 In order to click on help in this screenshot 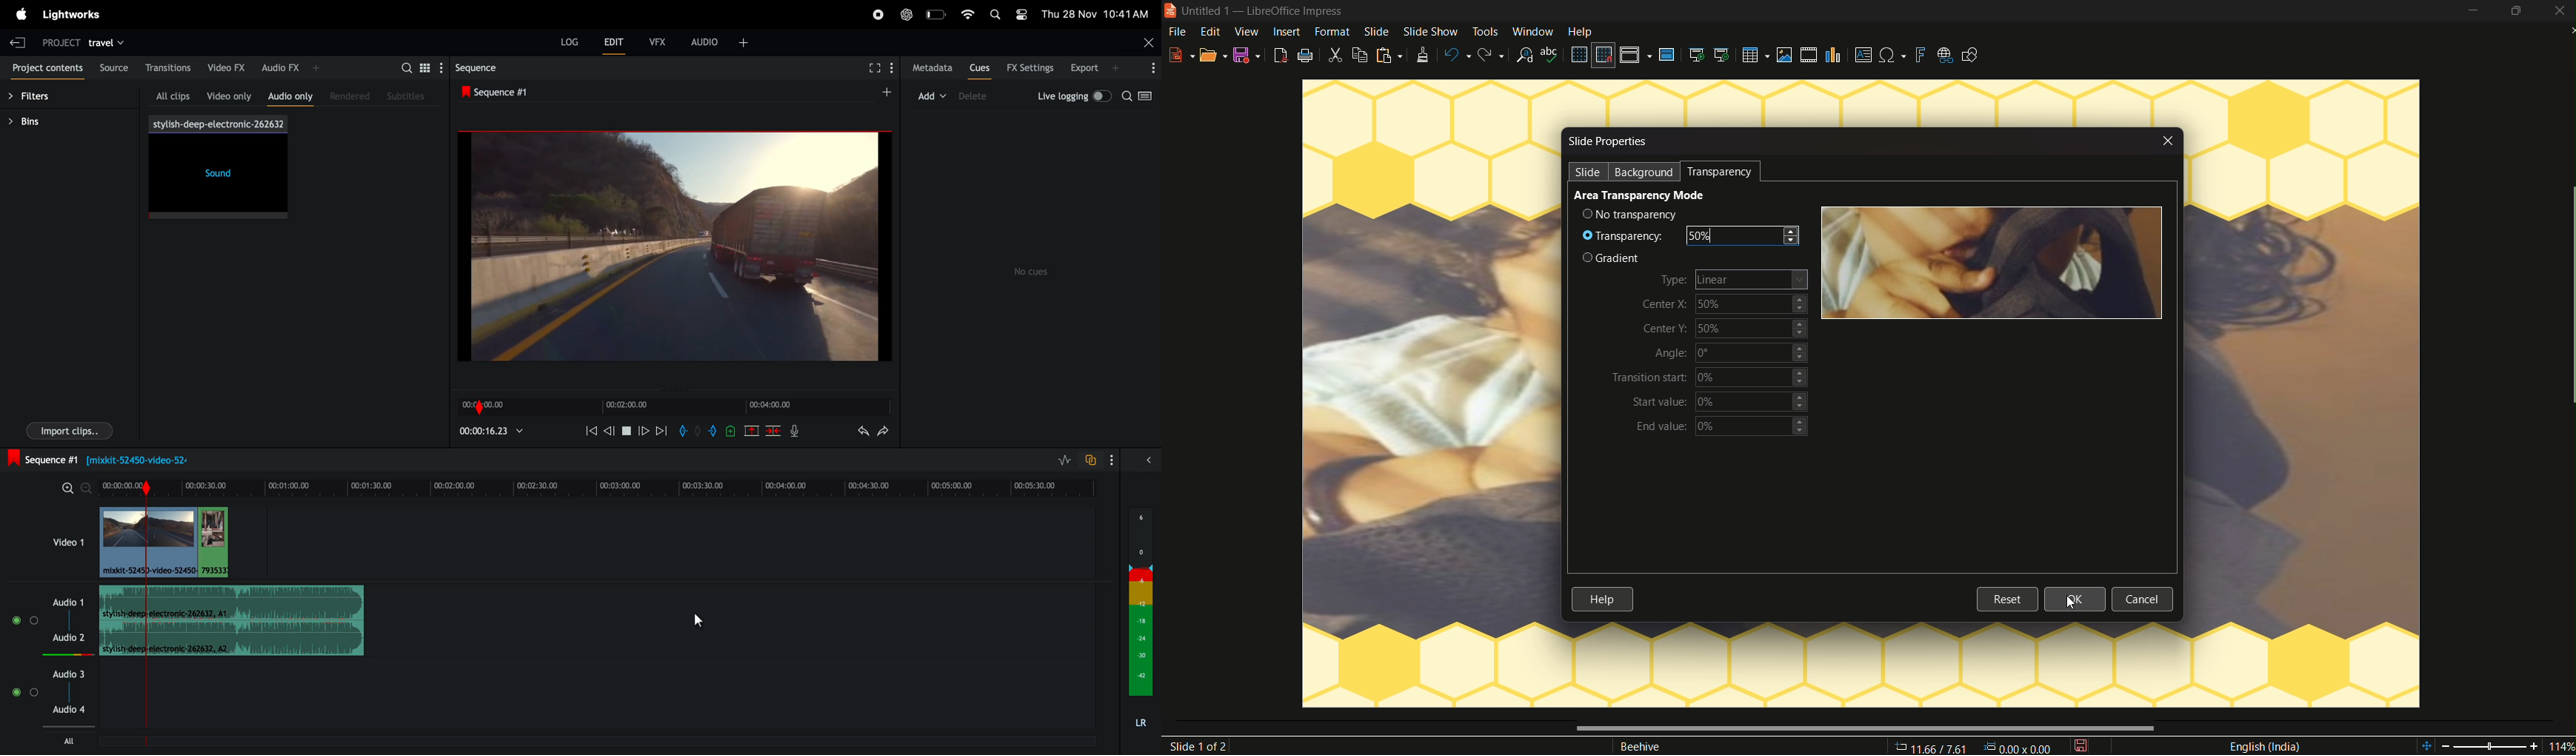, I will do `click(1602, 599)`.